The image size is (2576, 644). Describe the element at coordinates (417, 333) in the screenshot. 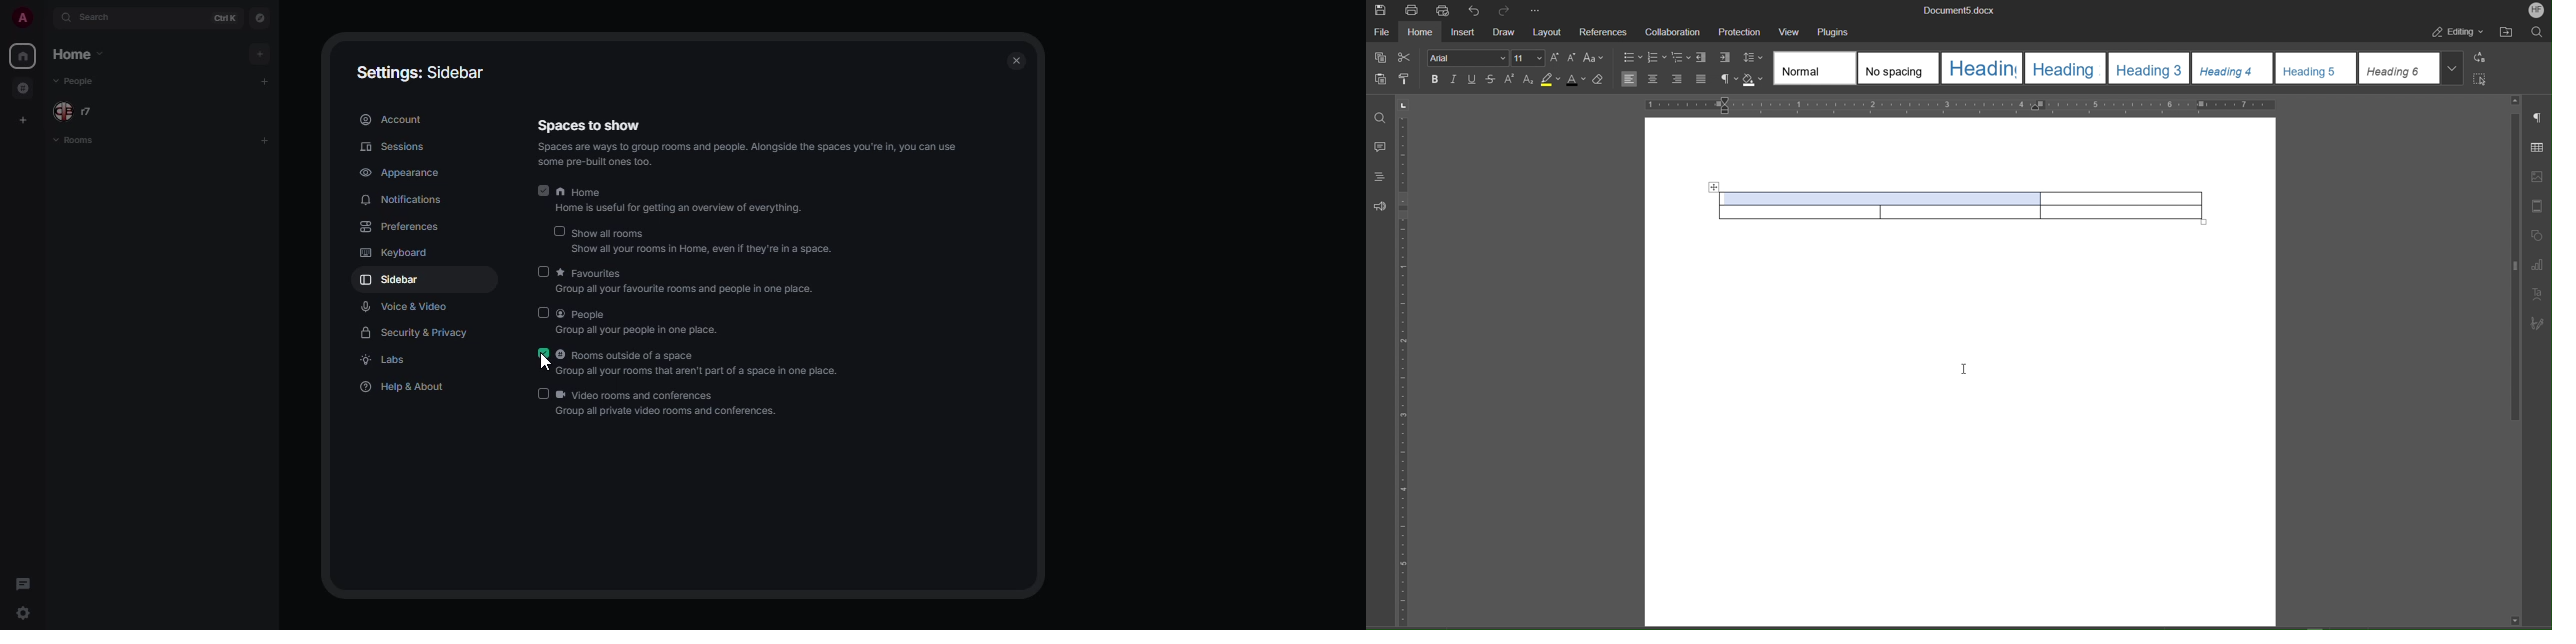

I see `security & privacy` at that location.